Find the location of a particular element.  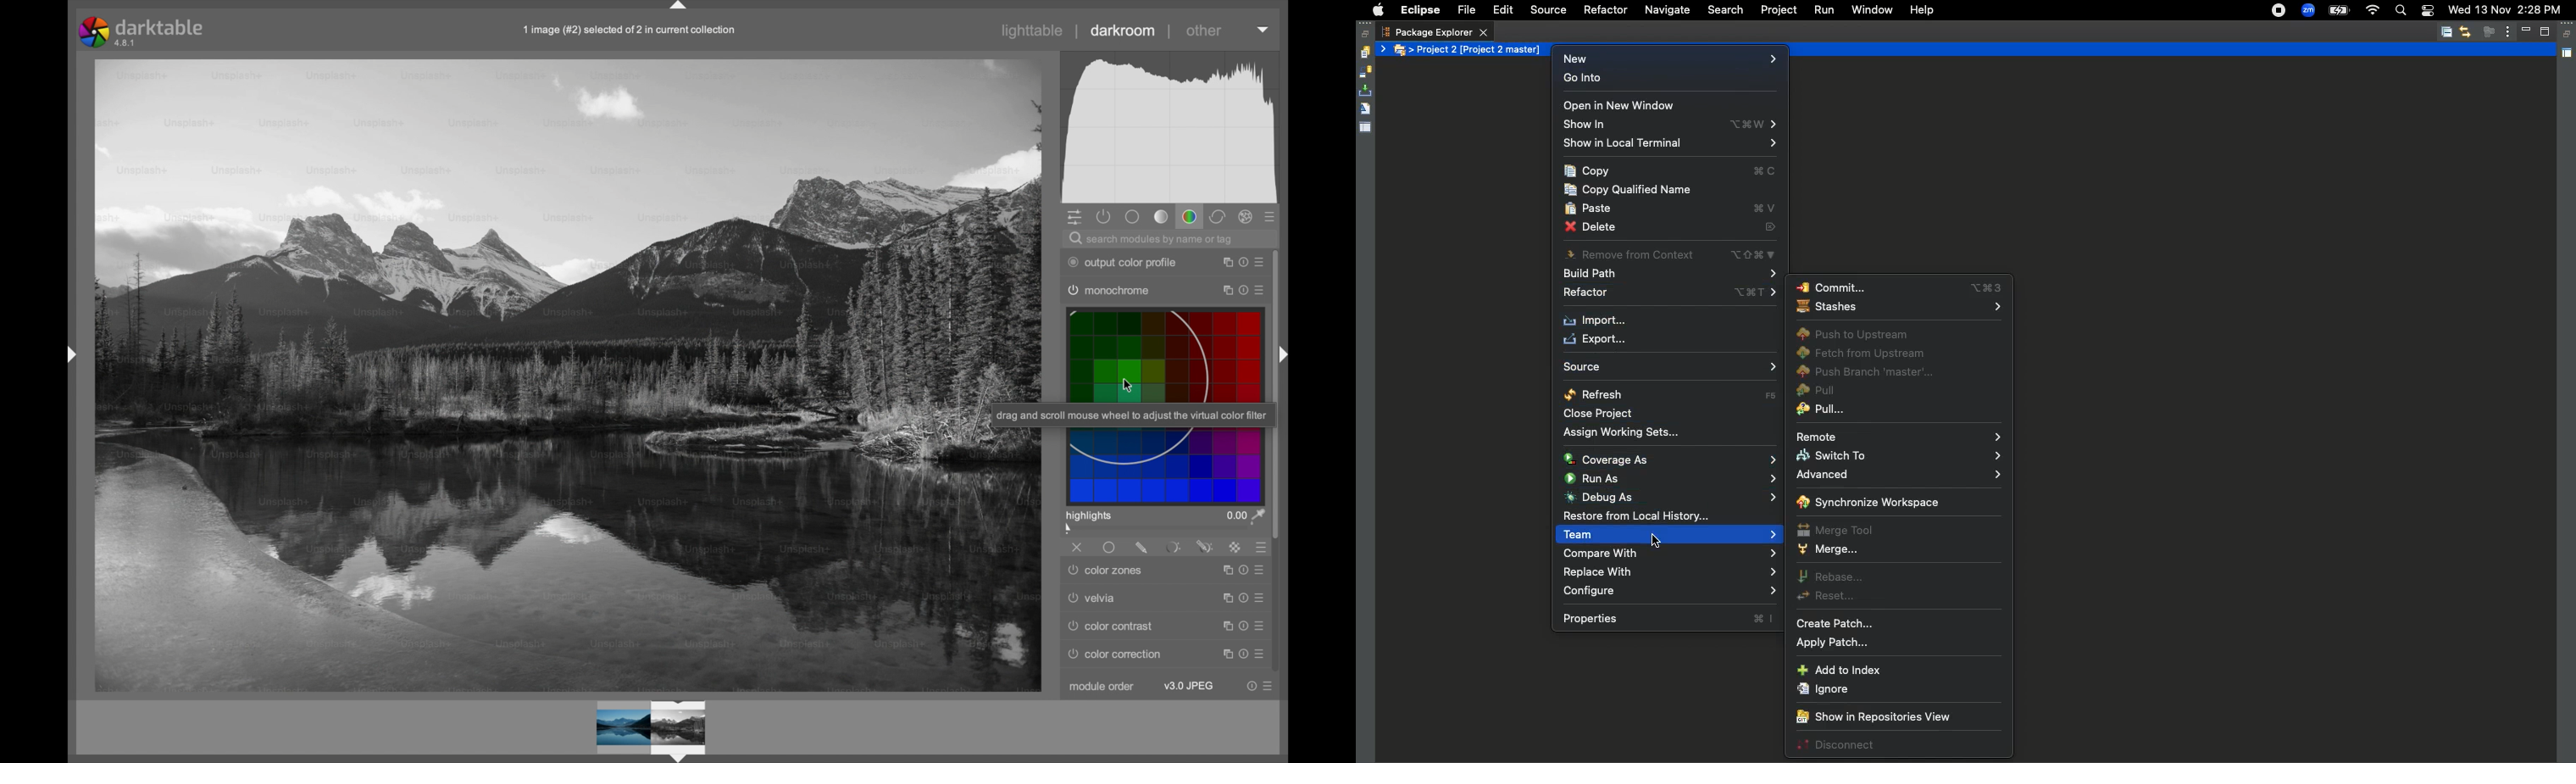

Go into is located at coordinates (1667, 80).